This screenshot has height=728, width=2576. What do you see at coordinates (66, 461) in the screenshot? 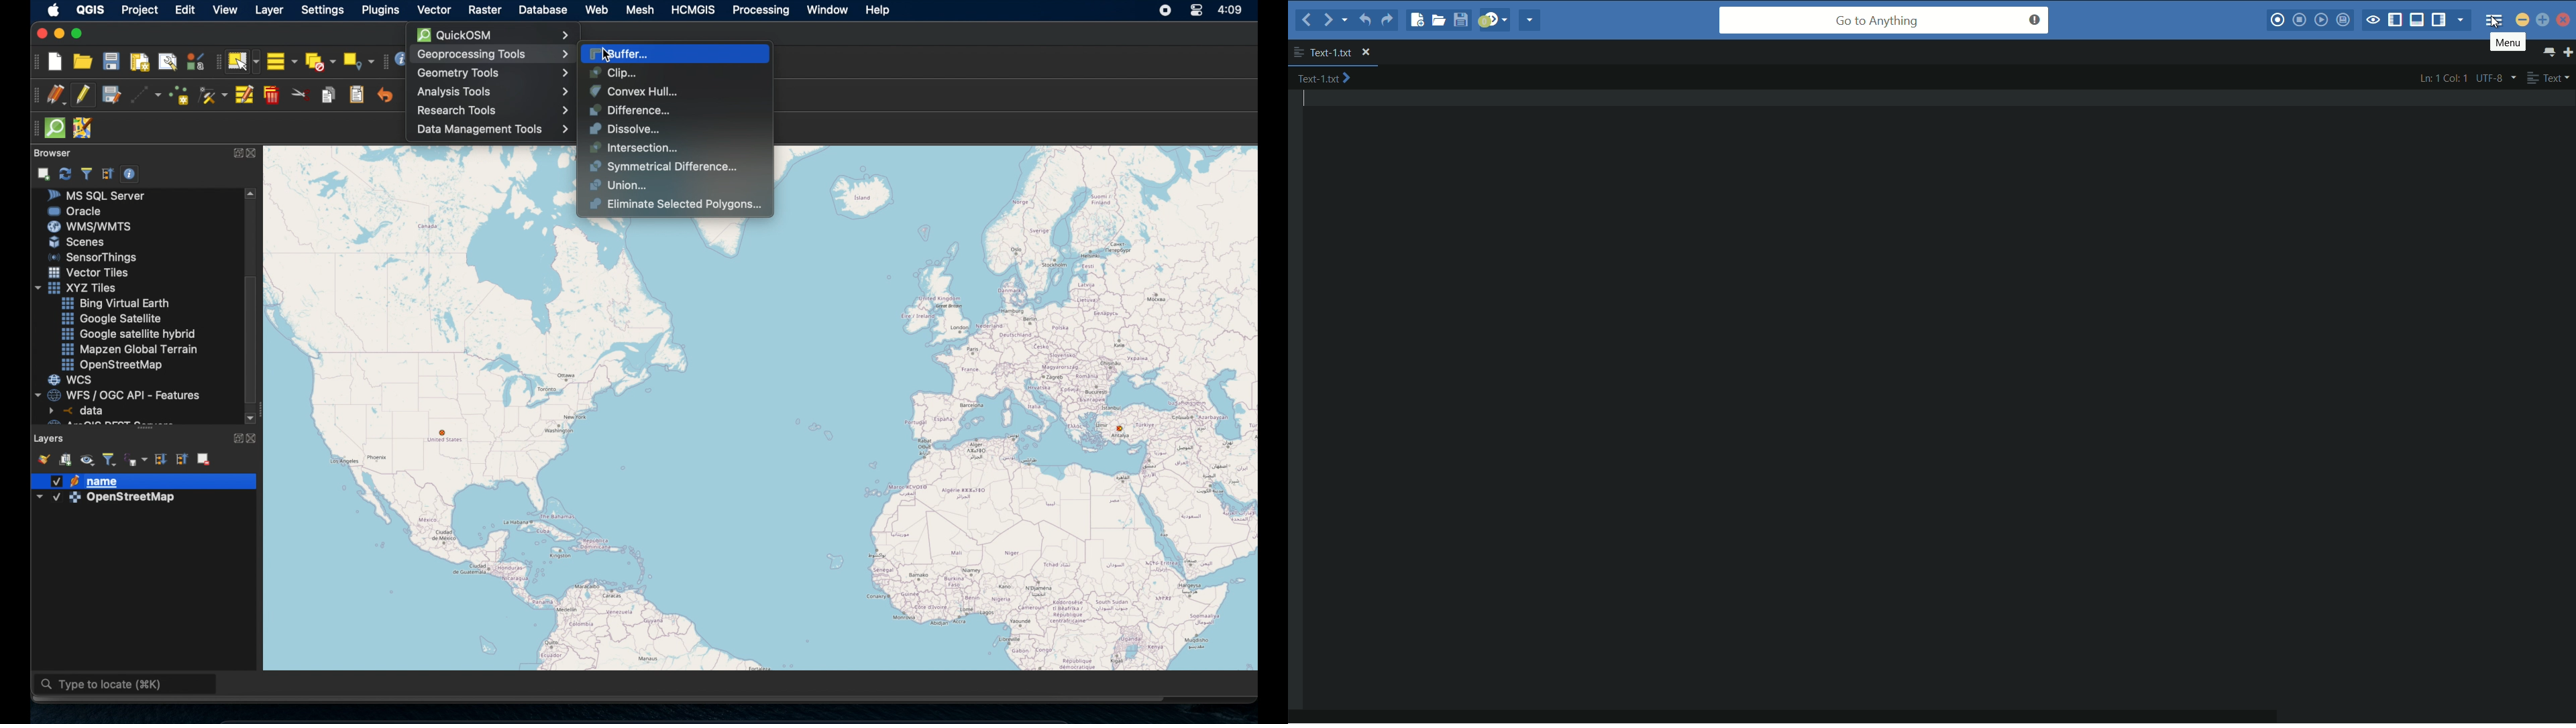
I see `add group` at bounding box center [66, 461].